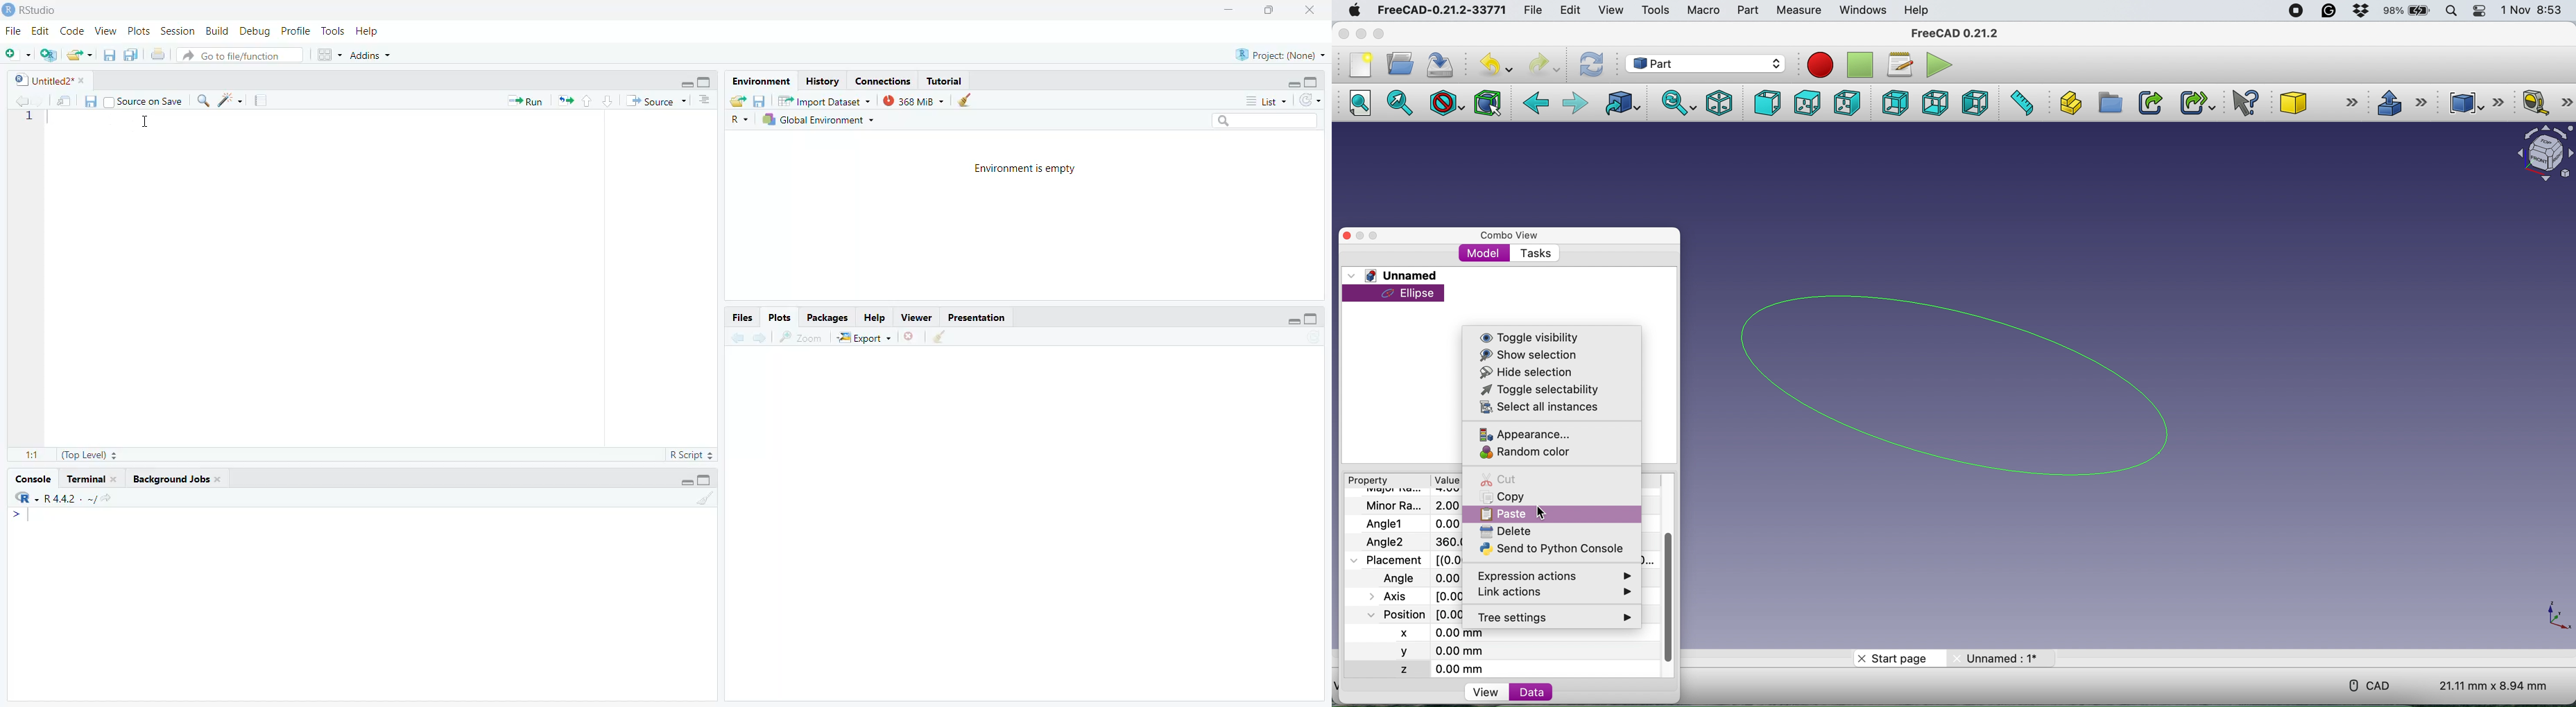 Image resolution: width=2576 pixels, height=728 pixels. I want to click on windows, so click(1860, 10).